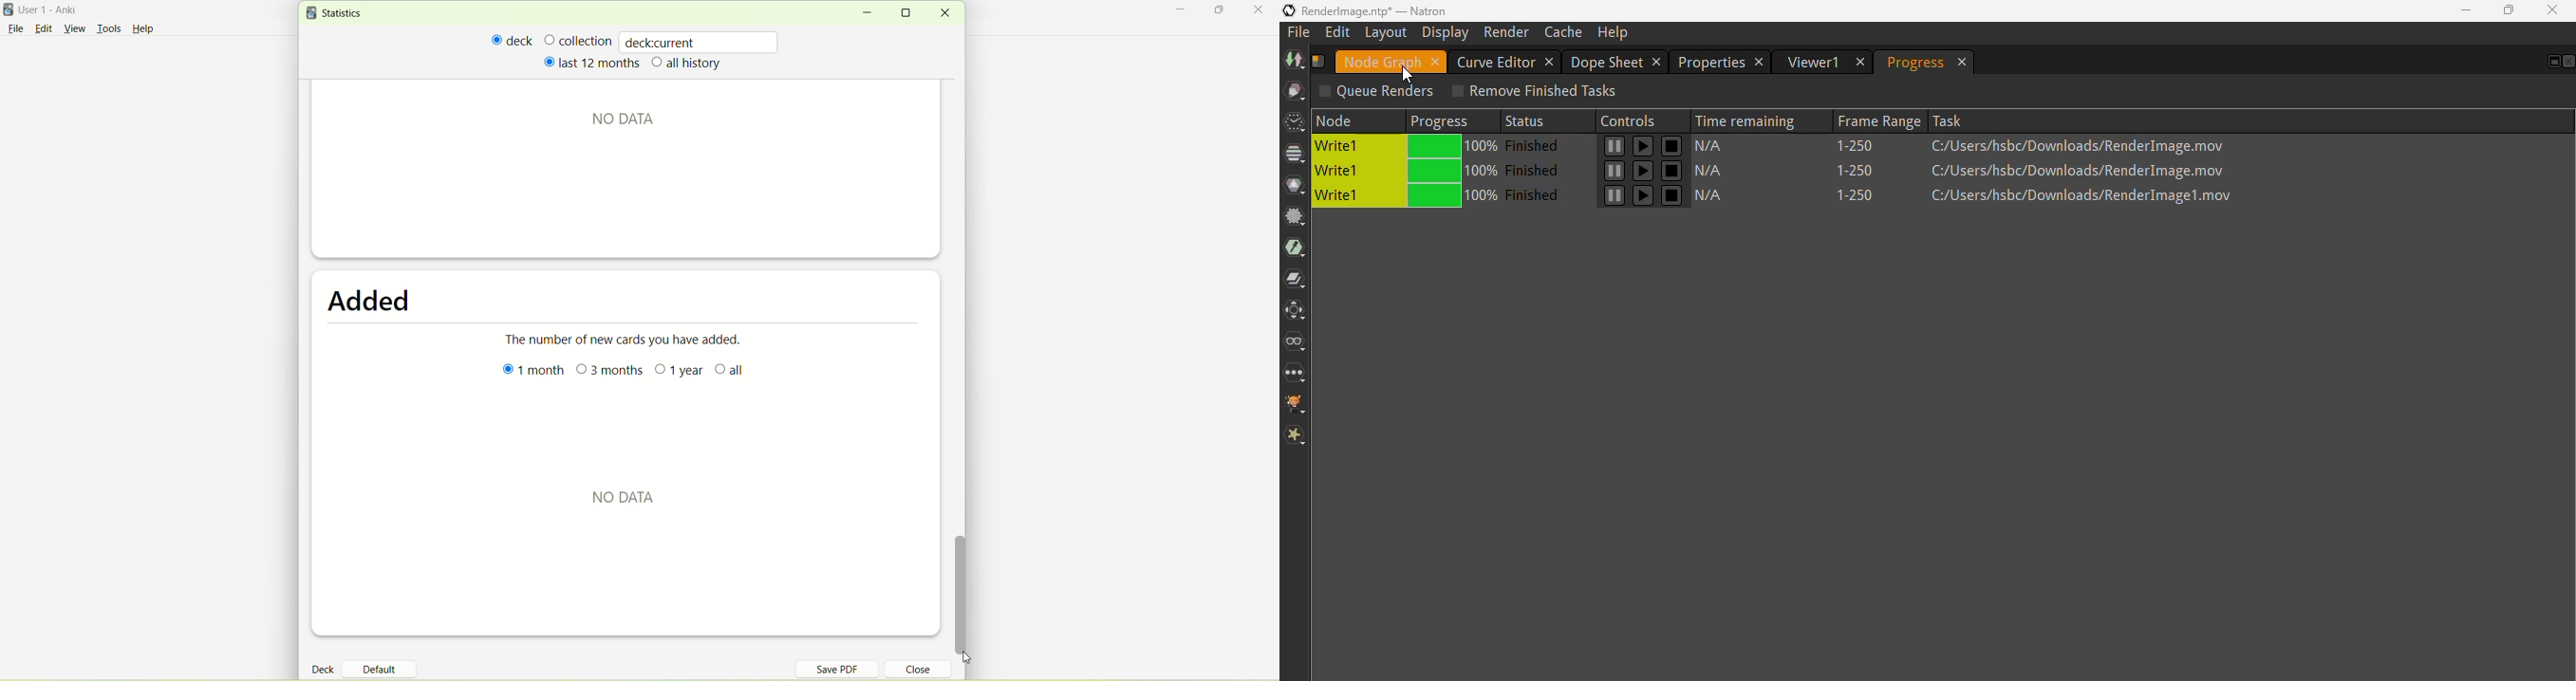 This screenshot has width=2576, height=700. Describe the element at coordinates (109, 30) in the screenshot. I see `tools` at that location.